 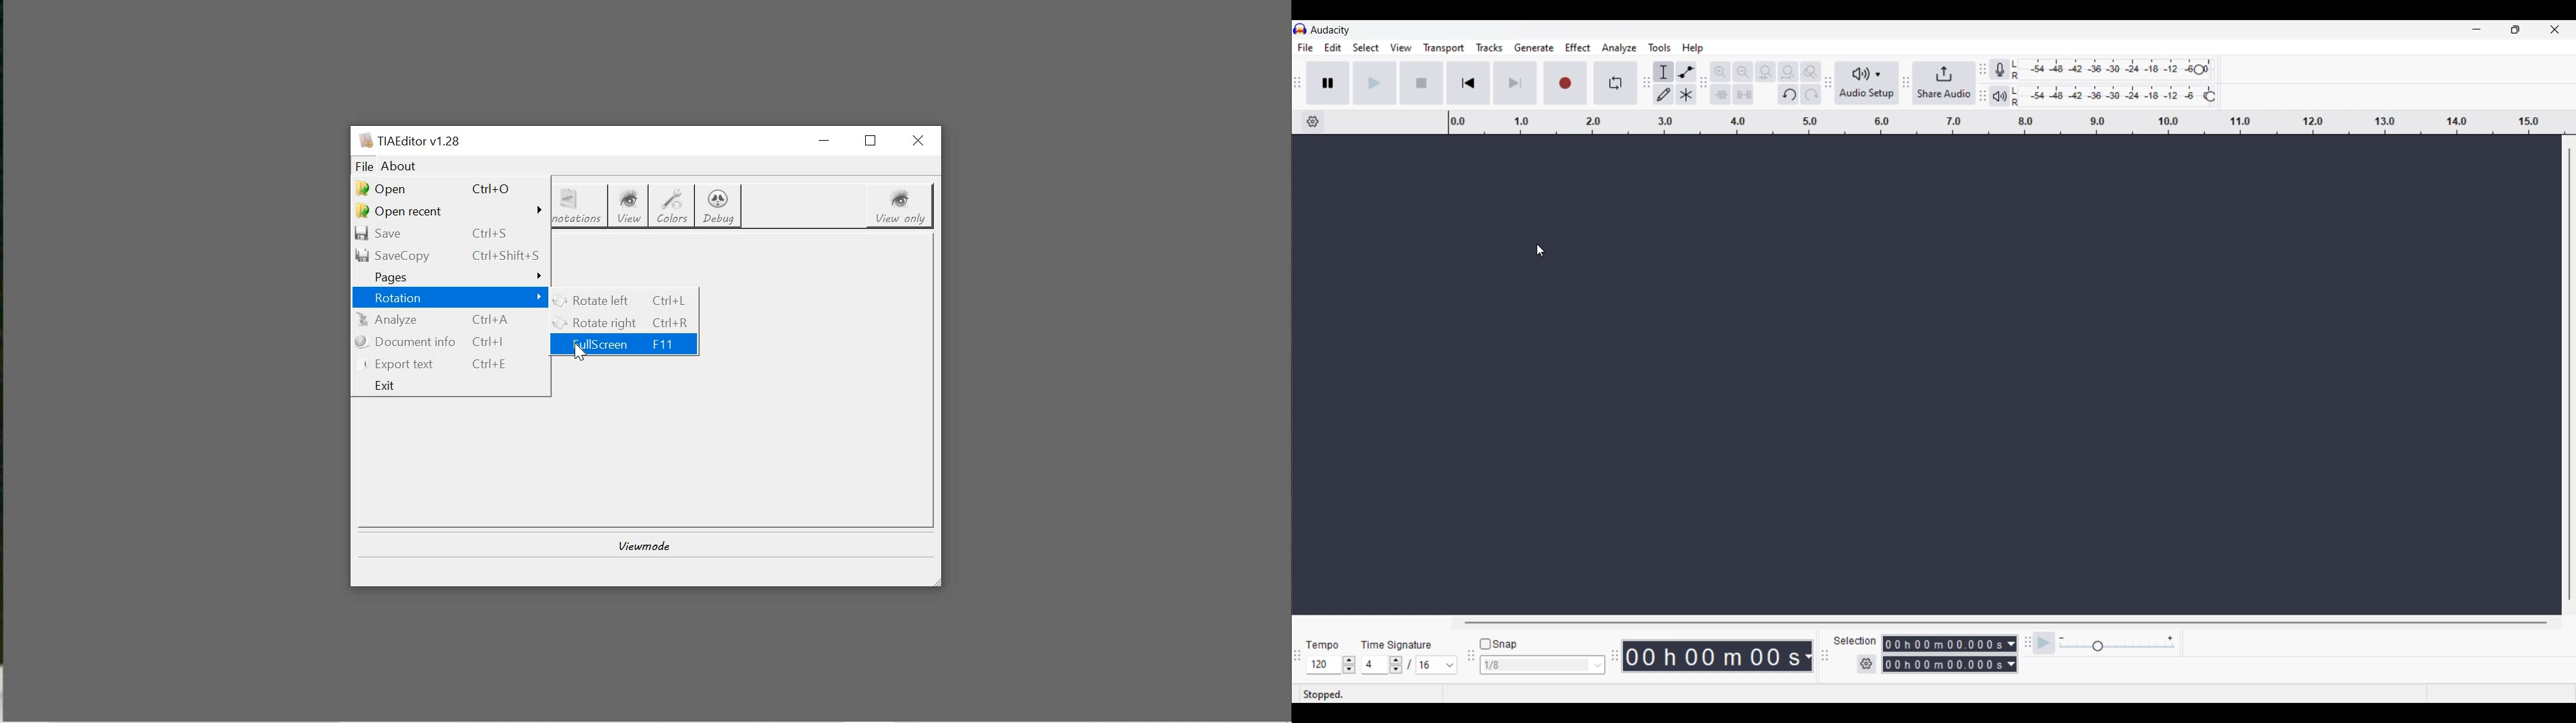 What do you see at coordinates (1664, 94) in the screenshot?
I see `Draw tool` at bounding box center [1664, 94].